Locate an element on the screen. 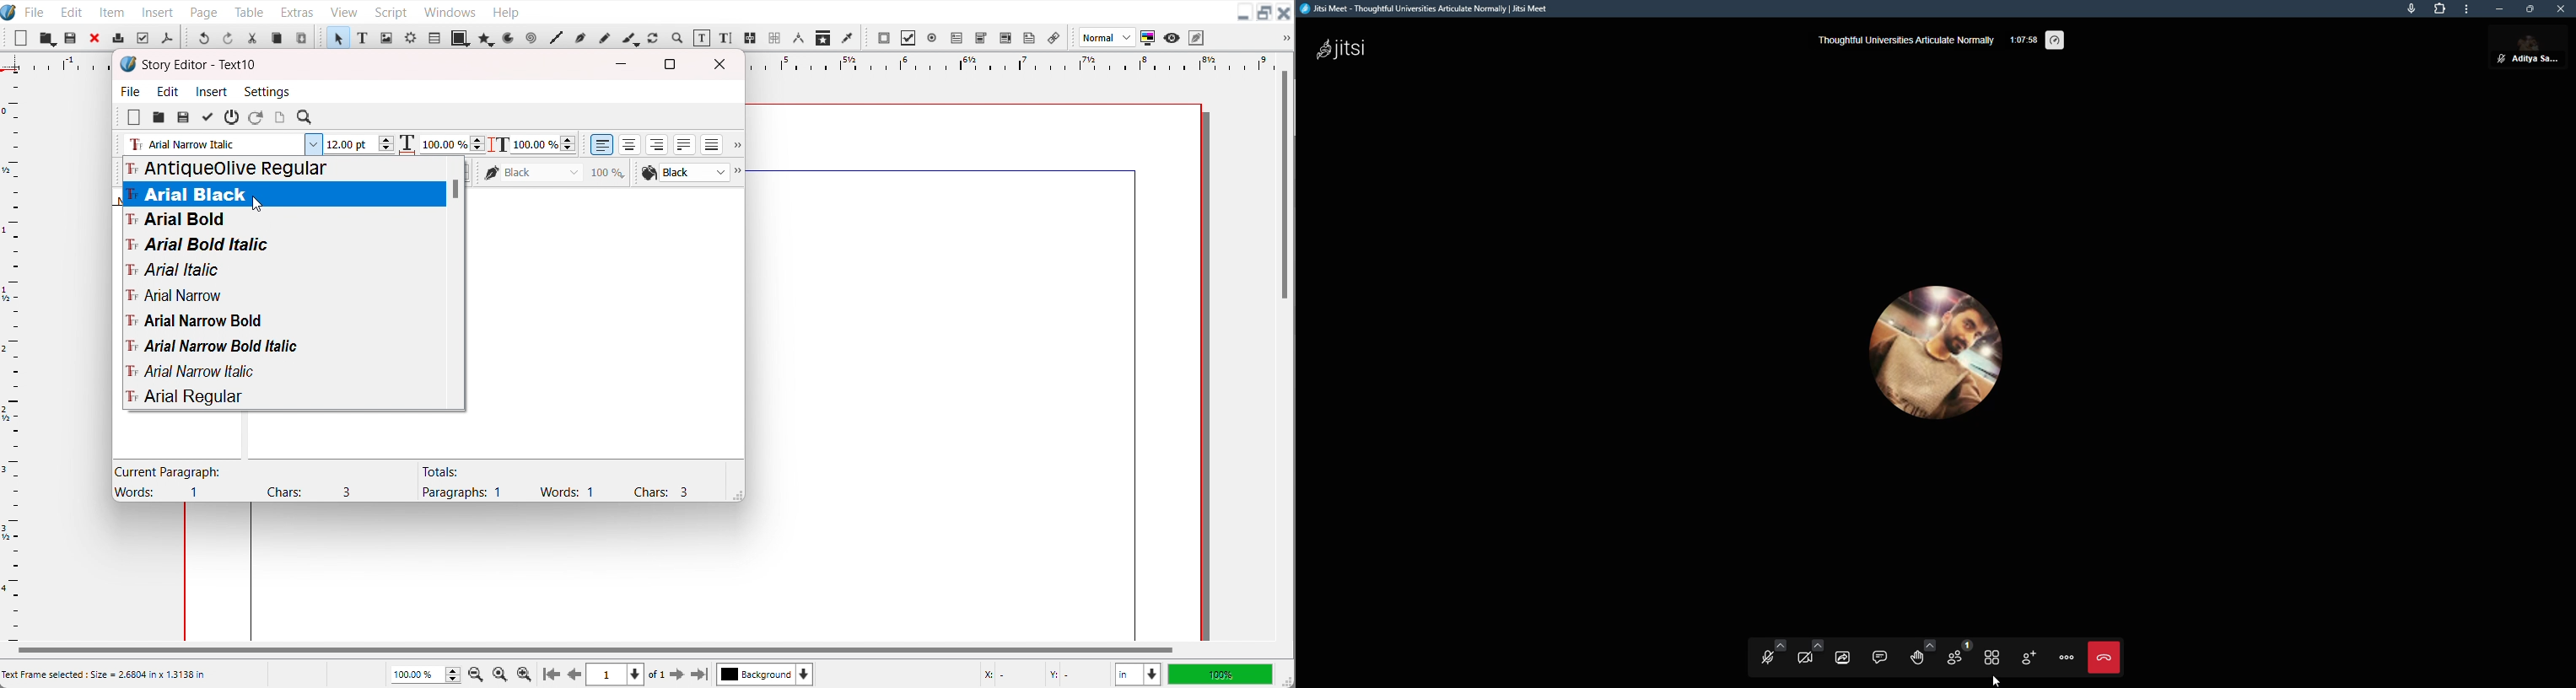 The width and height of the screenshot is (2576, 700). Font size adjuster is located at coordinates (358, 144).